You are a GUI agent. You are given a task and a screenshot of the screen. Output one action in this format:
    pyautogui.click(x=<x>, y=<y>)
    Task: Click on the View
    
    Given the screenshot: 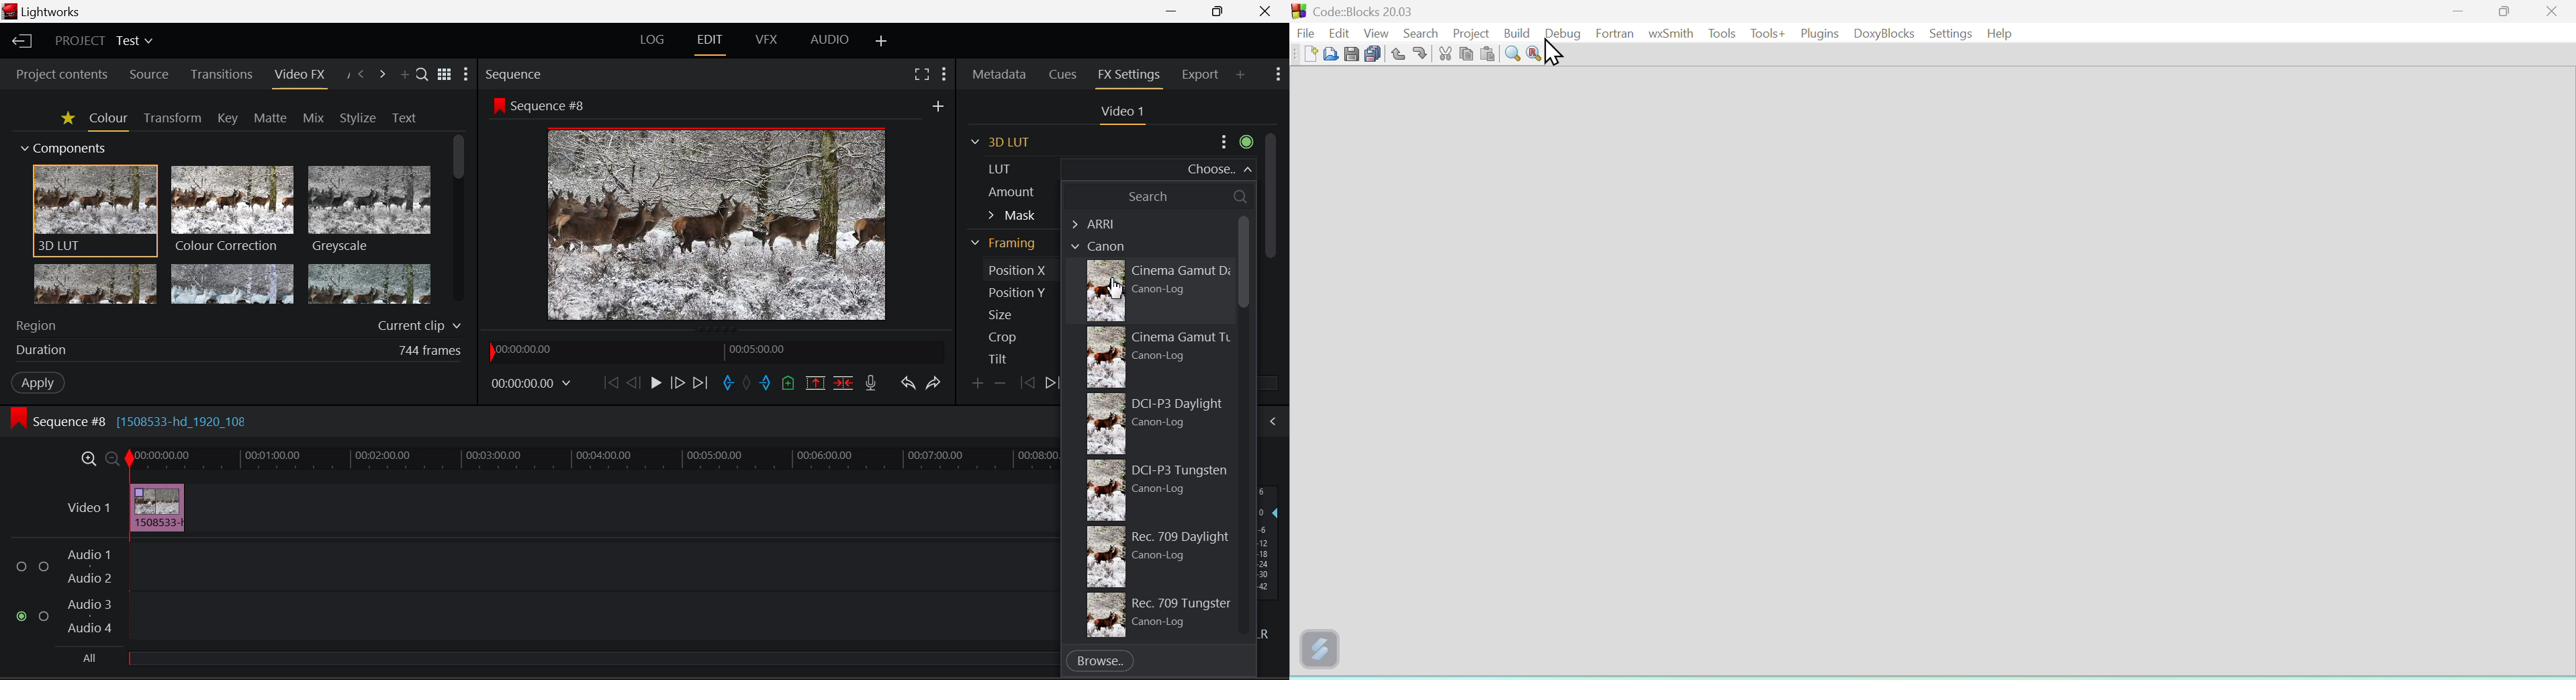 What is the action you would take?
    pyautogui.click(x=1376, y=32)
    